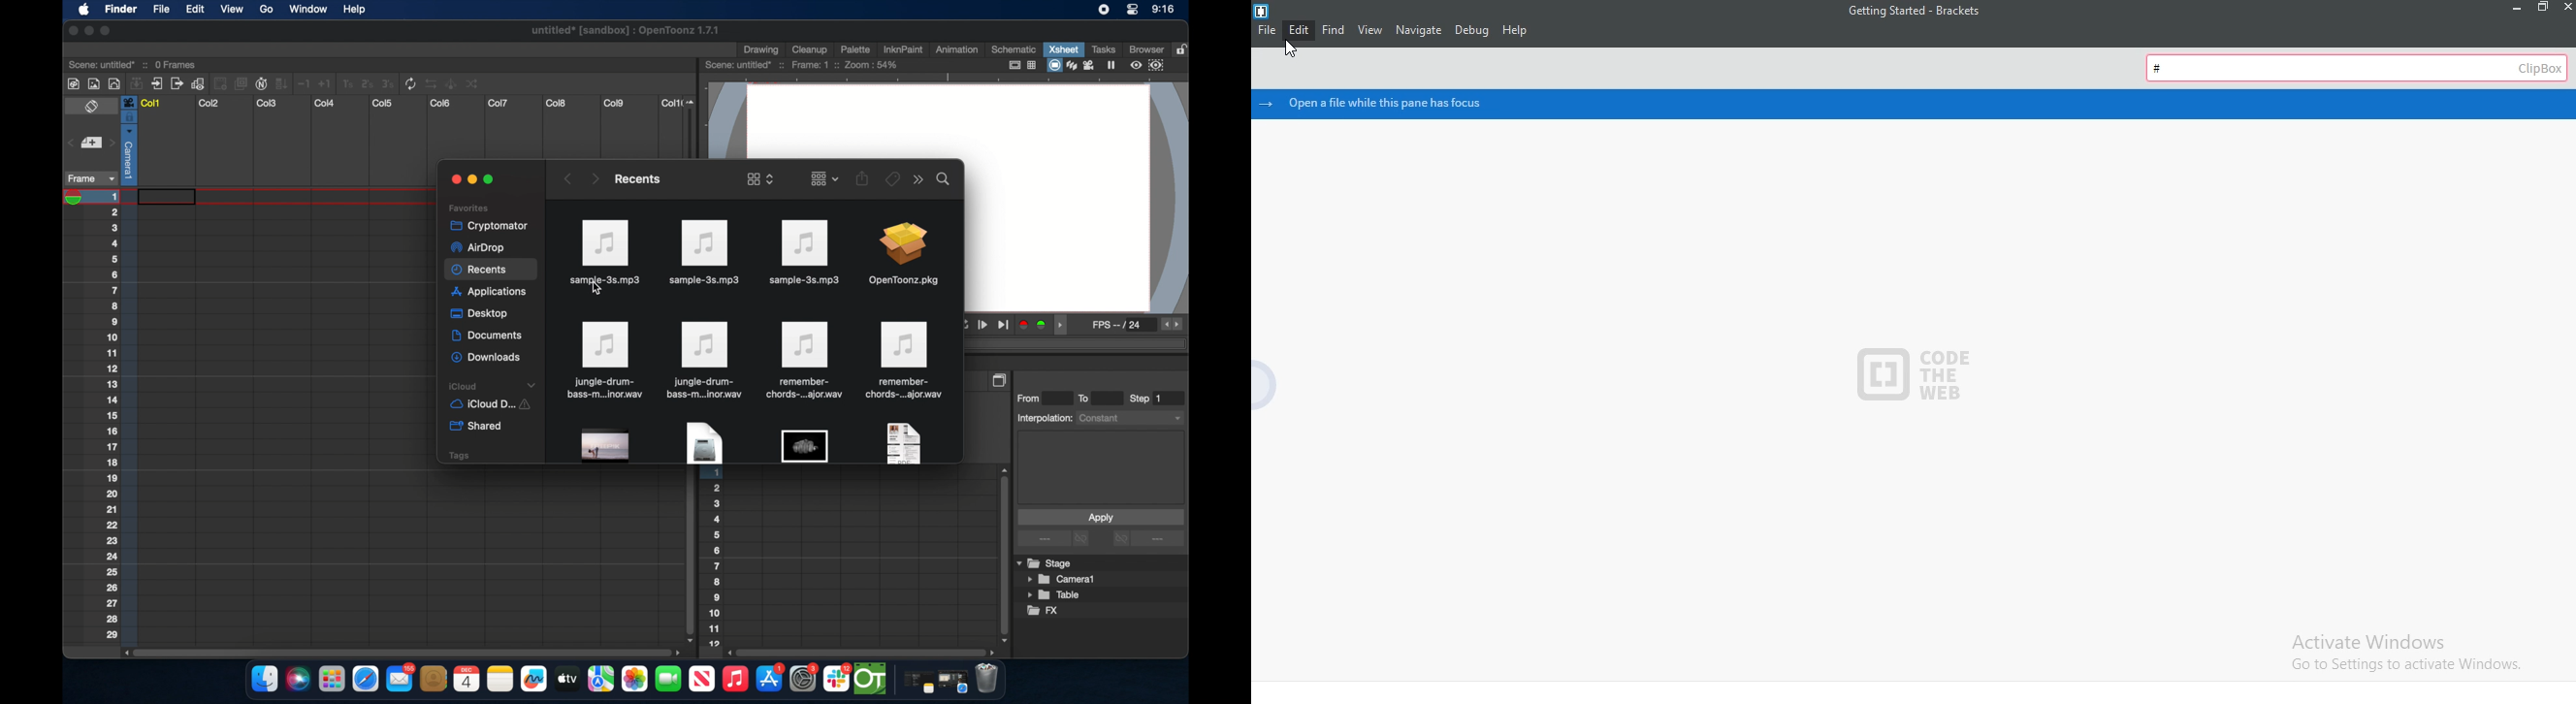 This screenshot has width=2576, height=728. I want to click on file name, so click(1909, 12).